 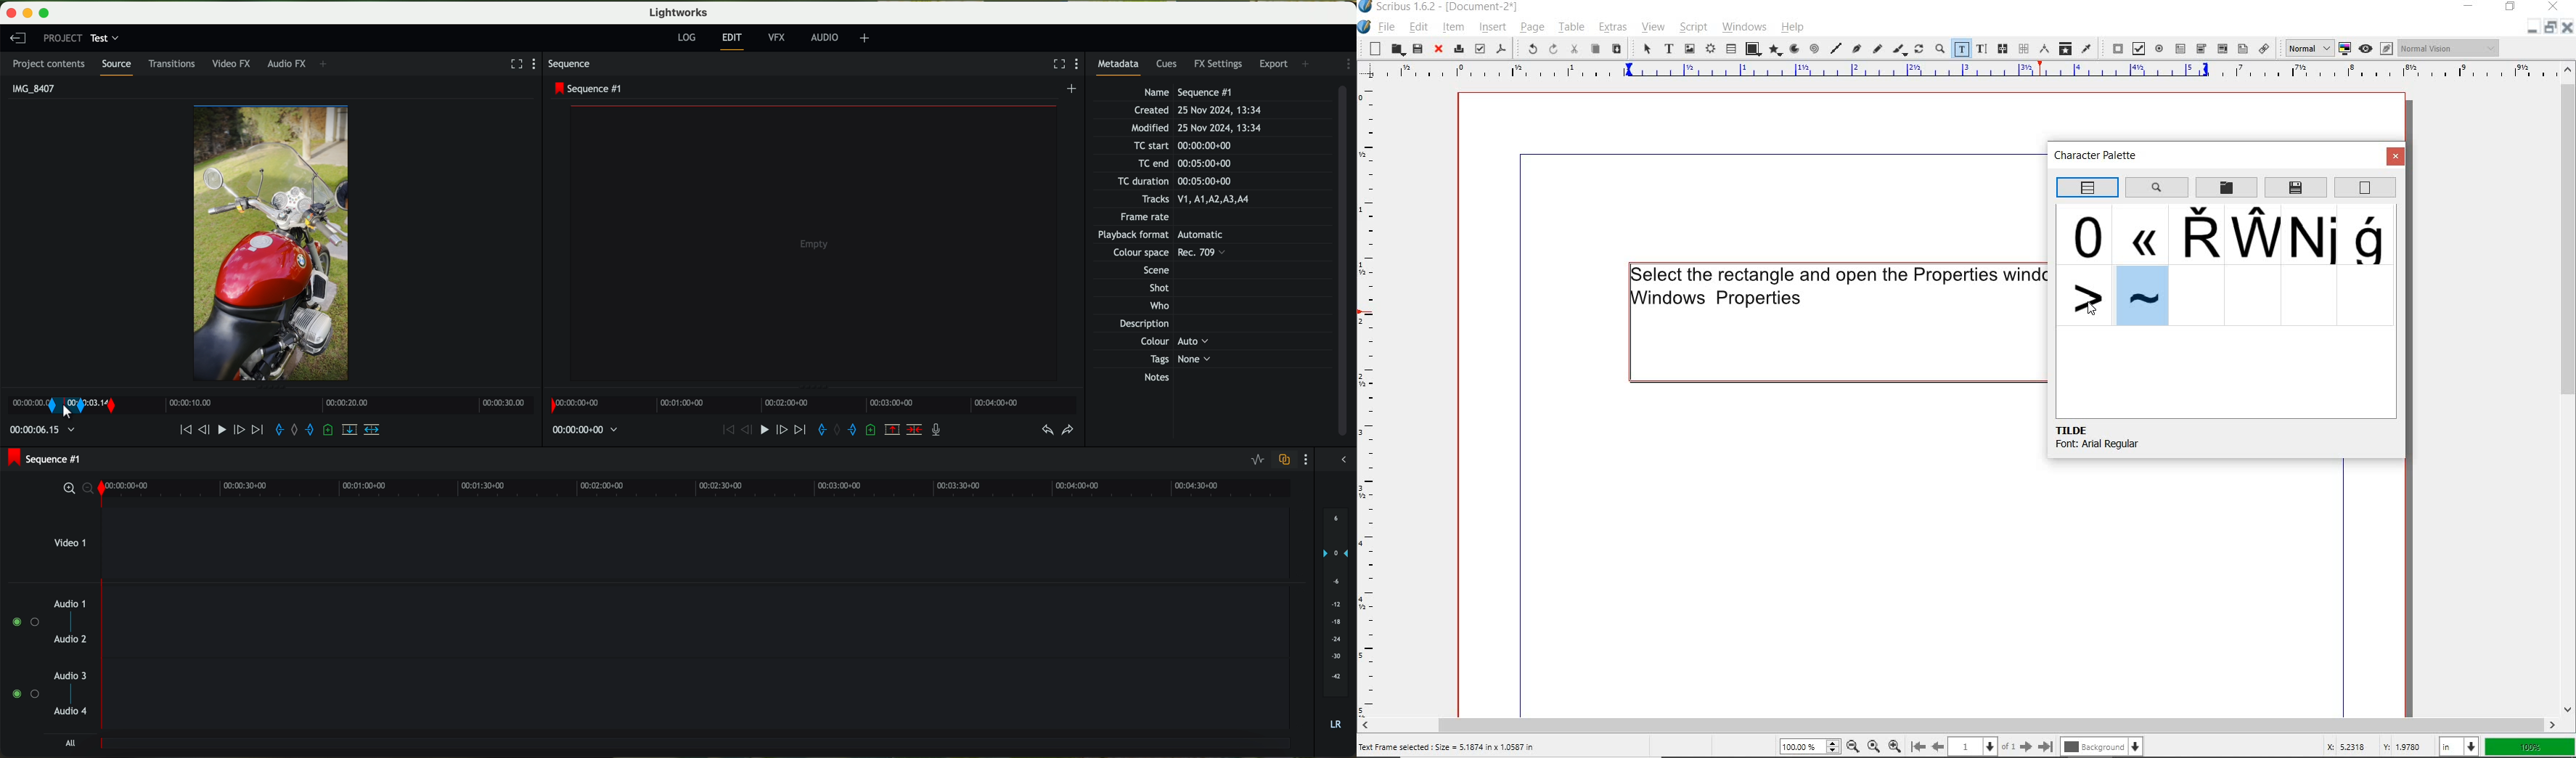 I want to click on minimize, so click(x=2471, y=5).